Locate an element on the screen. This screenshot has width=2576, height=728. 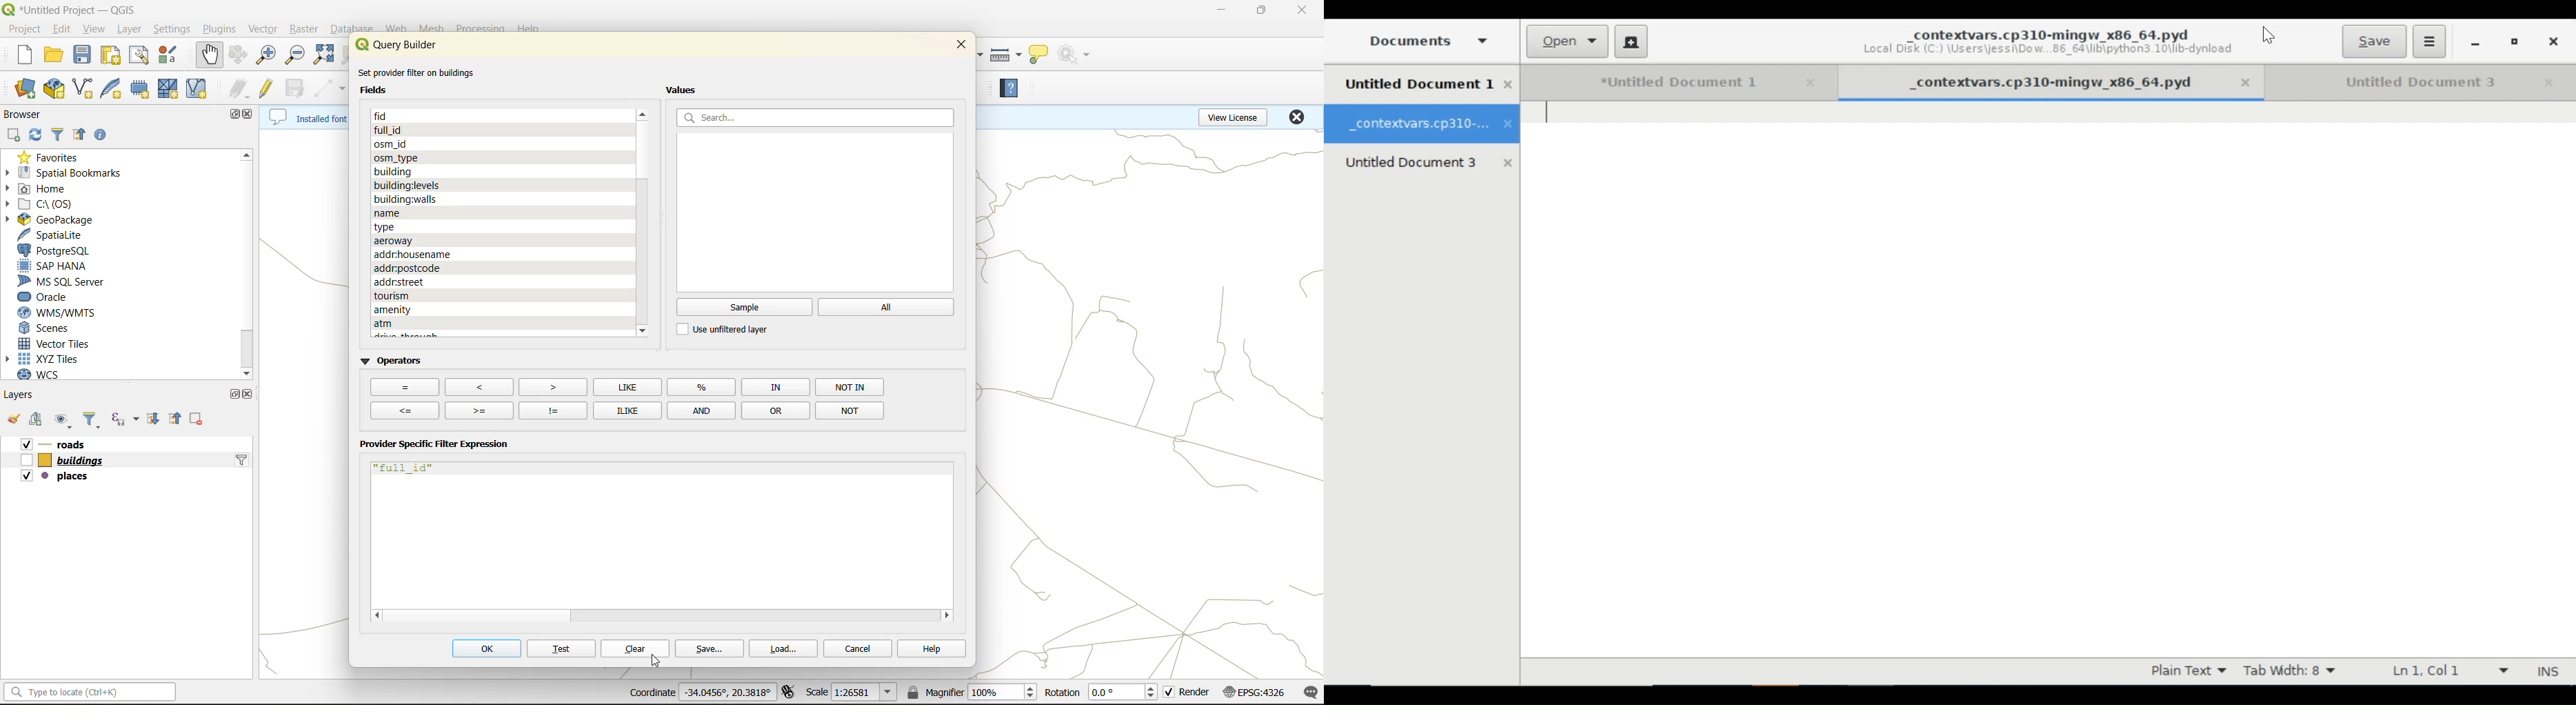
opertators is located at coordinates (624, 410).